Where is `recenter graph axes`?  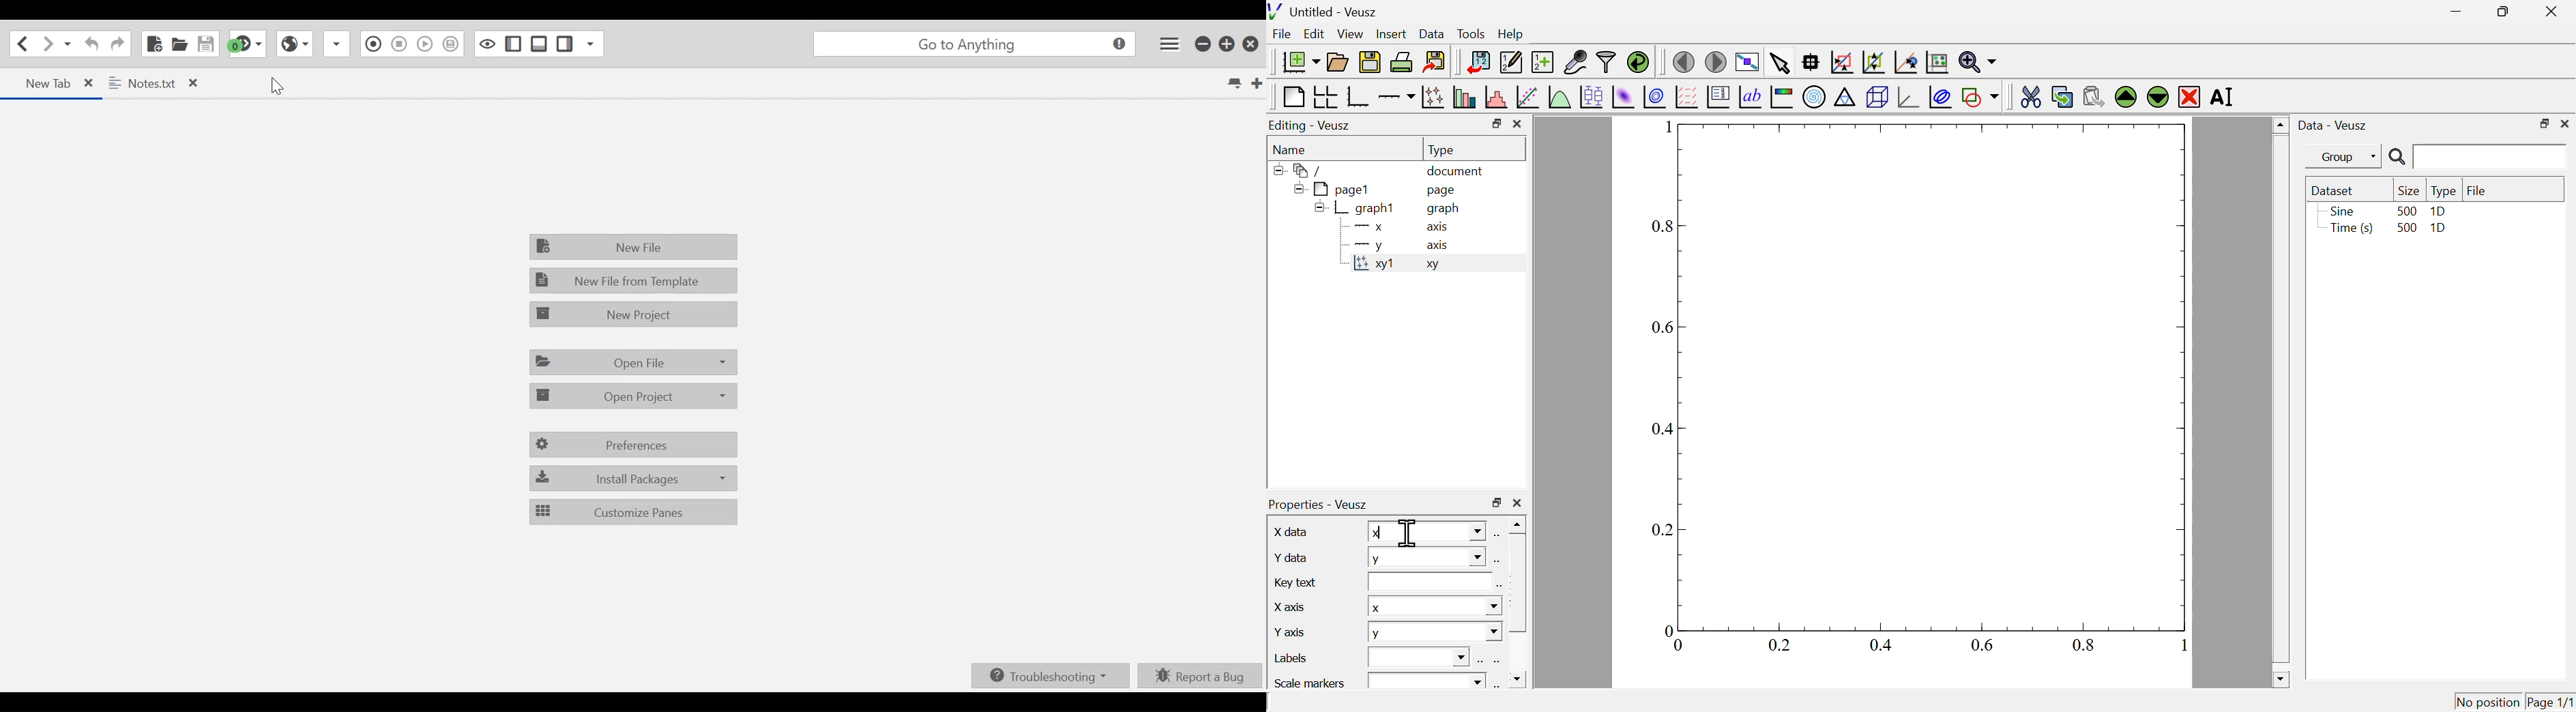
recenter graph axes is located at coordinates (1907, 62).